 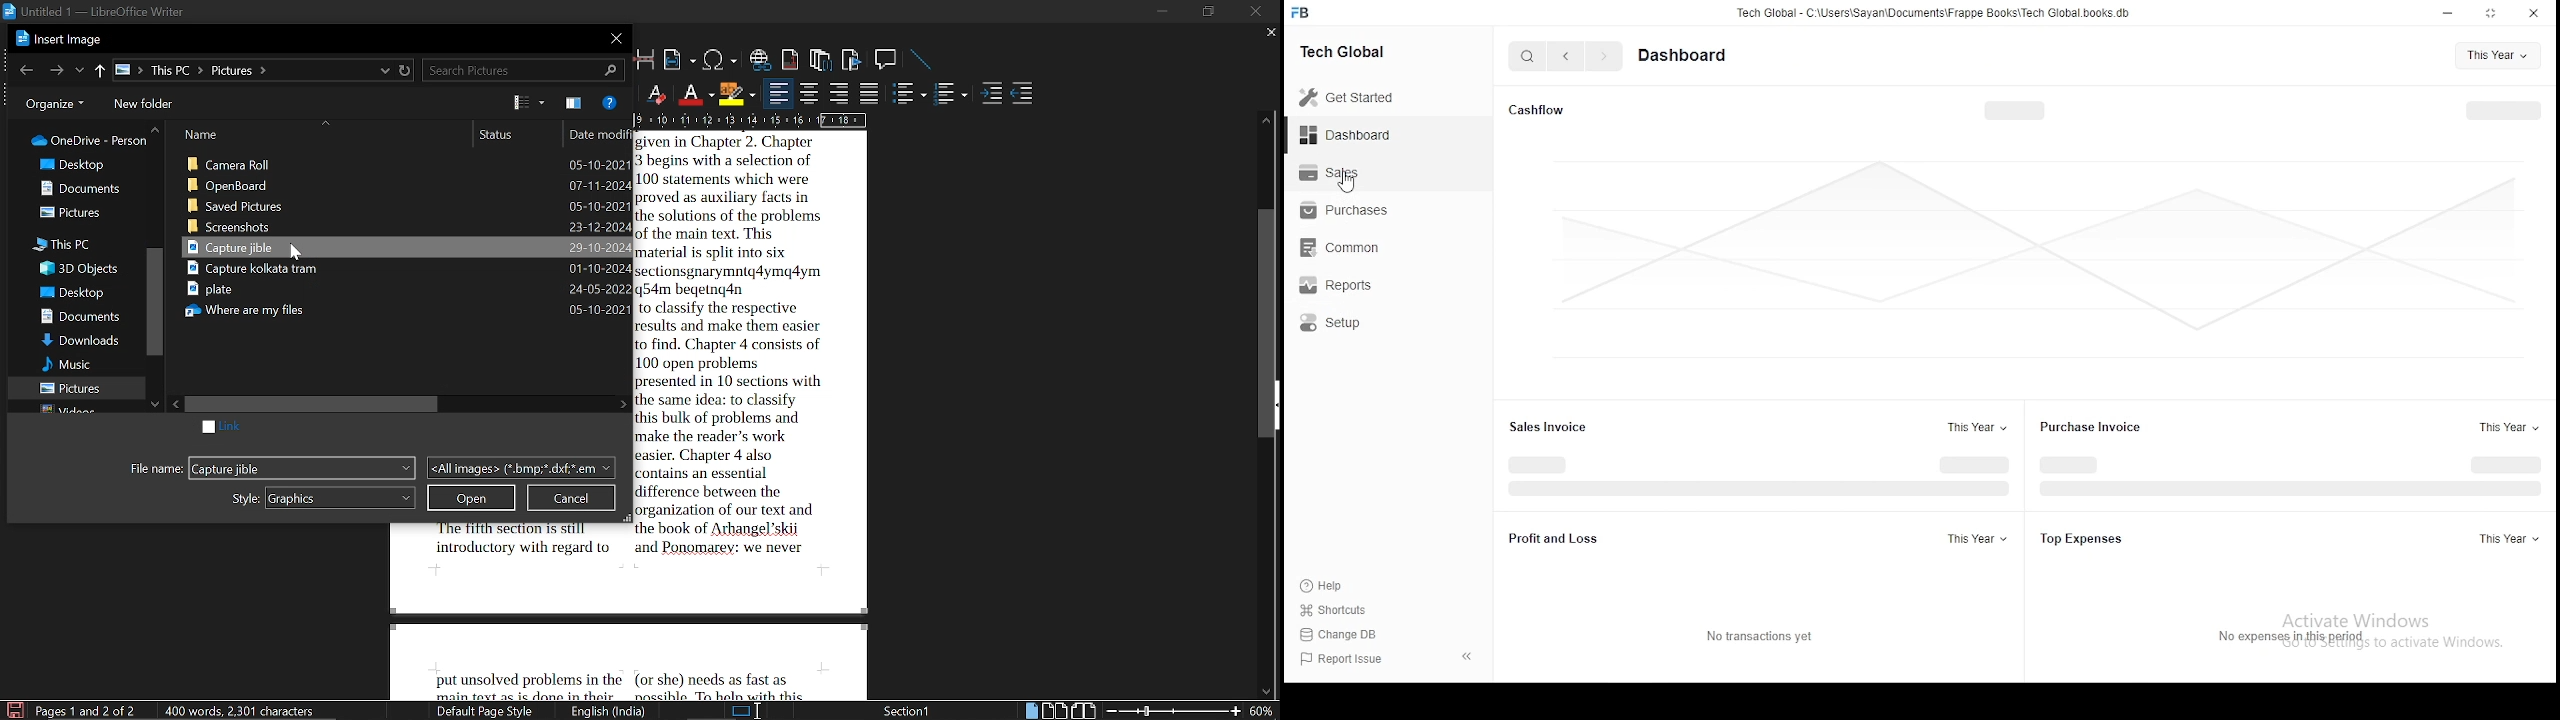 What do you see at coordinates (79, 70) in the screenshot?
I see `previous location` at bounding box center [79, 70].